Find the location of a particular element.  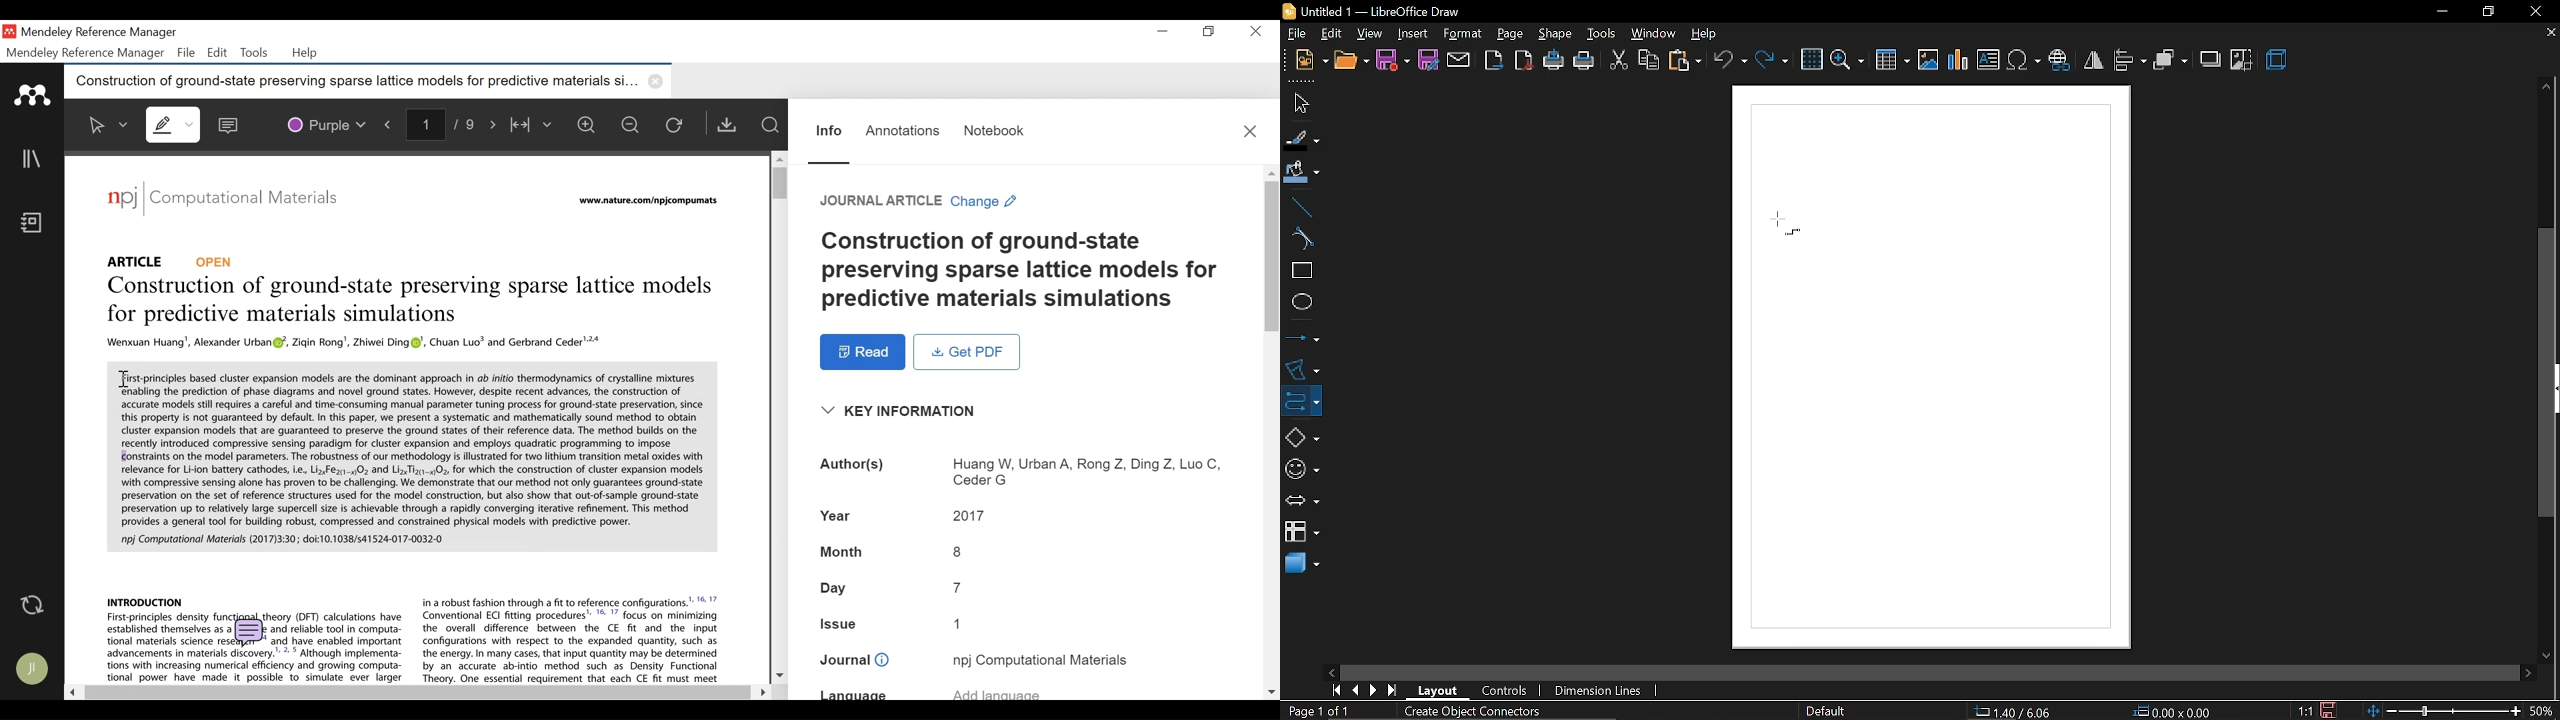

Get PDF is located at coordinates (967, 351).